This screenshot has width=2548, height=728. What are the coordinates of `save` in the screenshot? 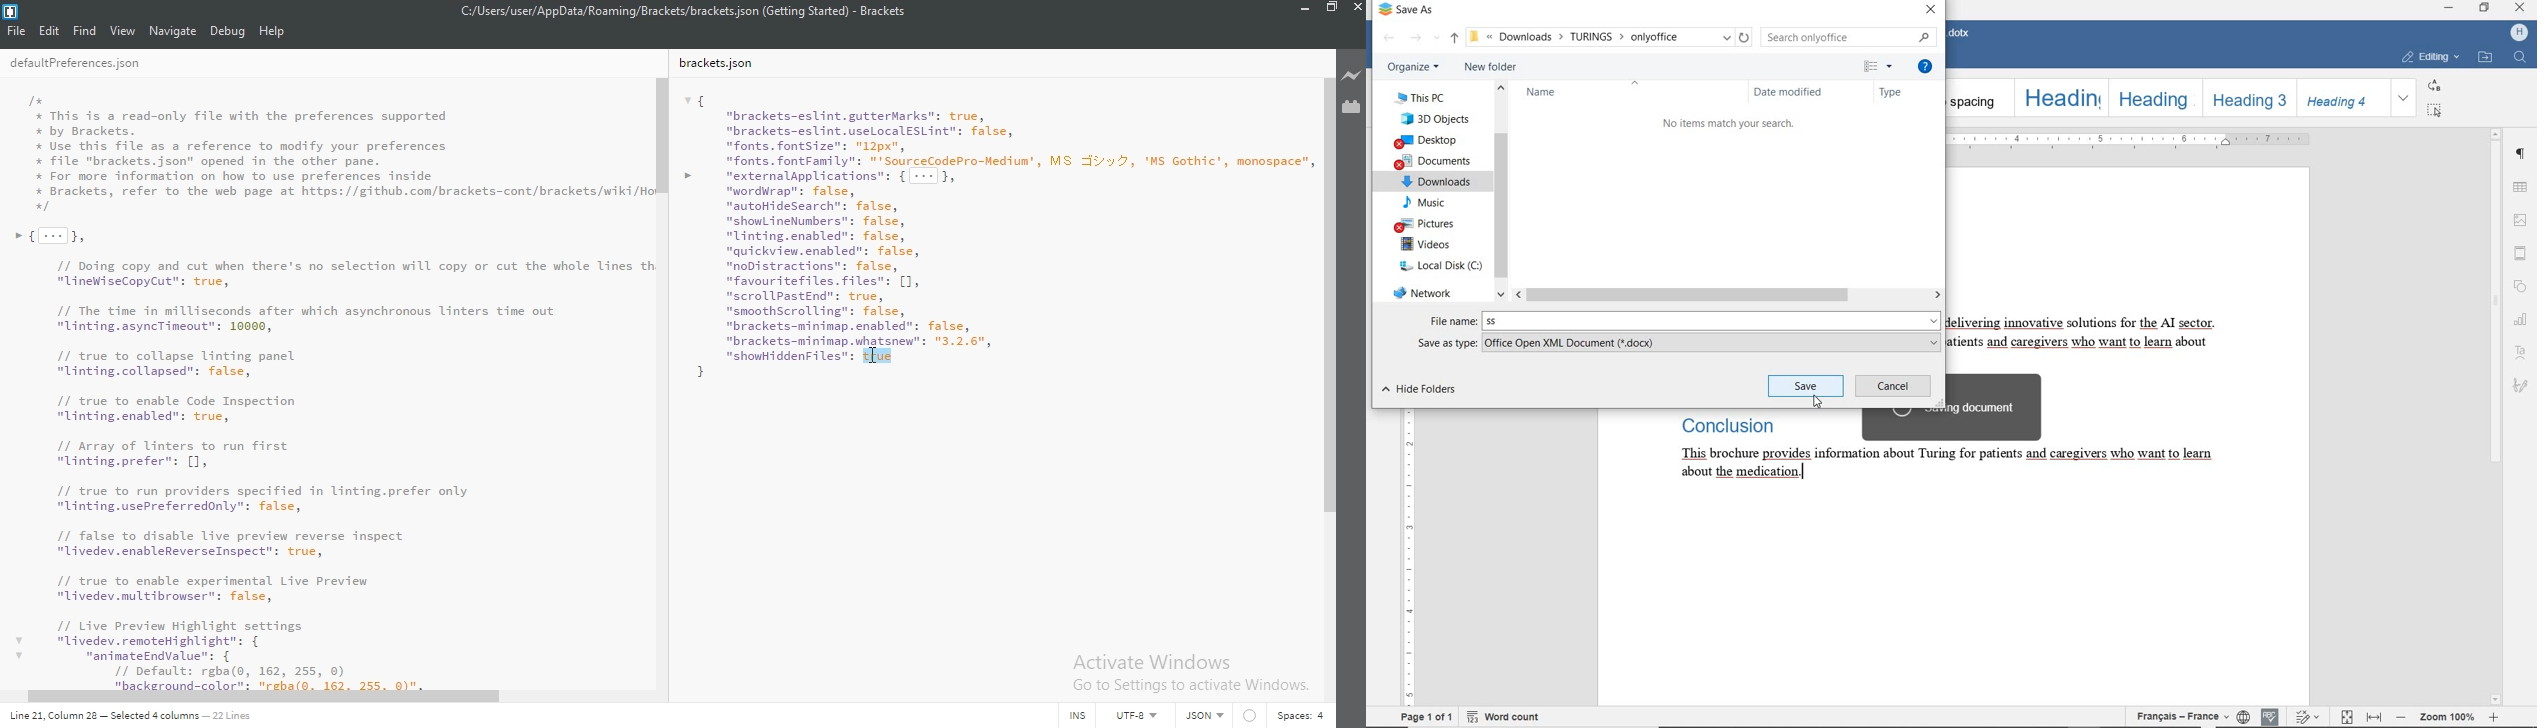 It's located at (1804, 386).